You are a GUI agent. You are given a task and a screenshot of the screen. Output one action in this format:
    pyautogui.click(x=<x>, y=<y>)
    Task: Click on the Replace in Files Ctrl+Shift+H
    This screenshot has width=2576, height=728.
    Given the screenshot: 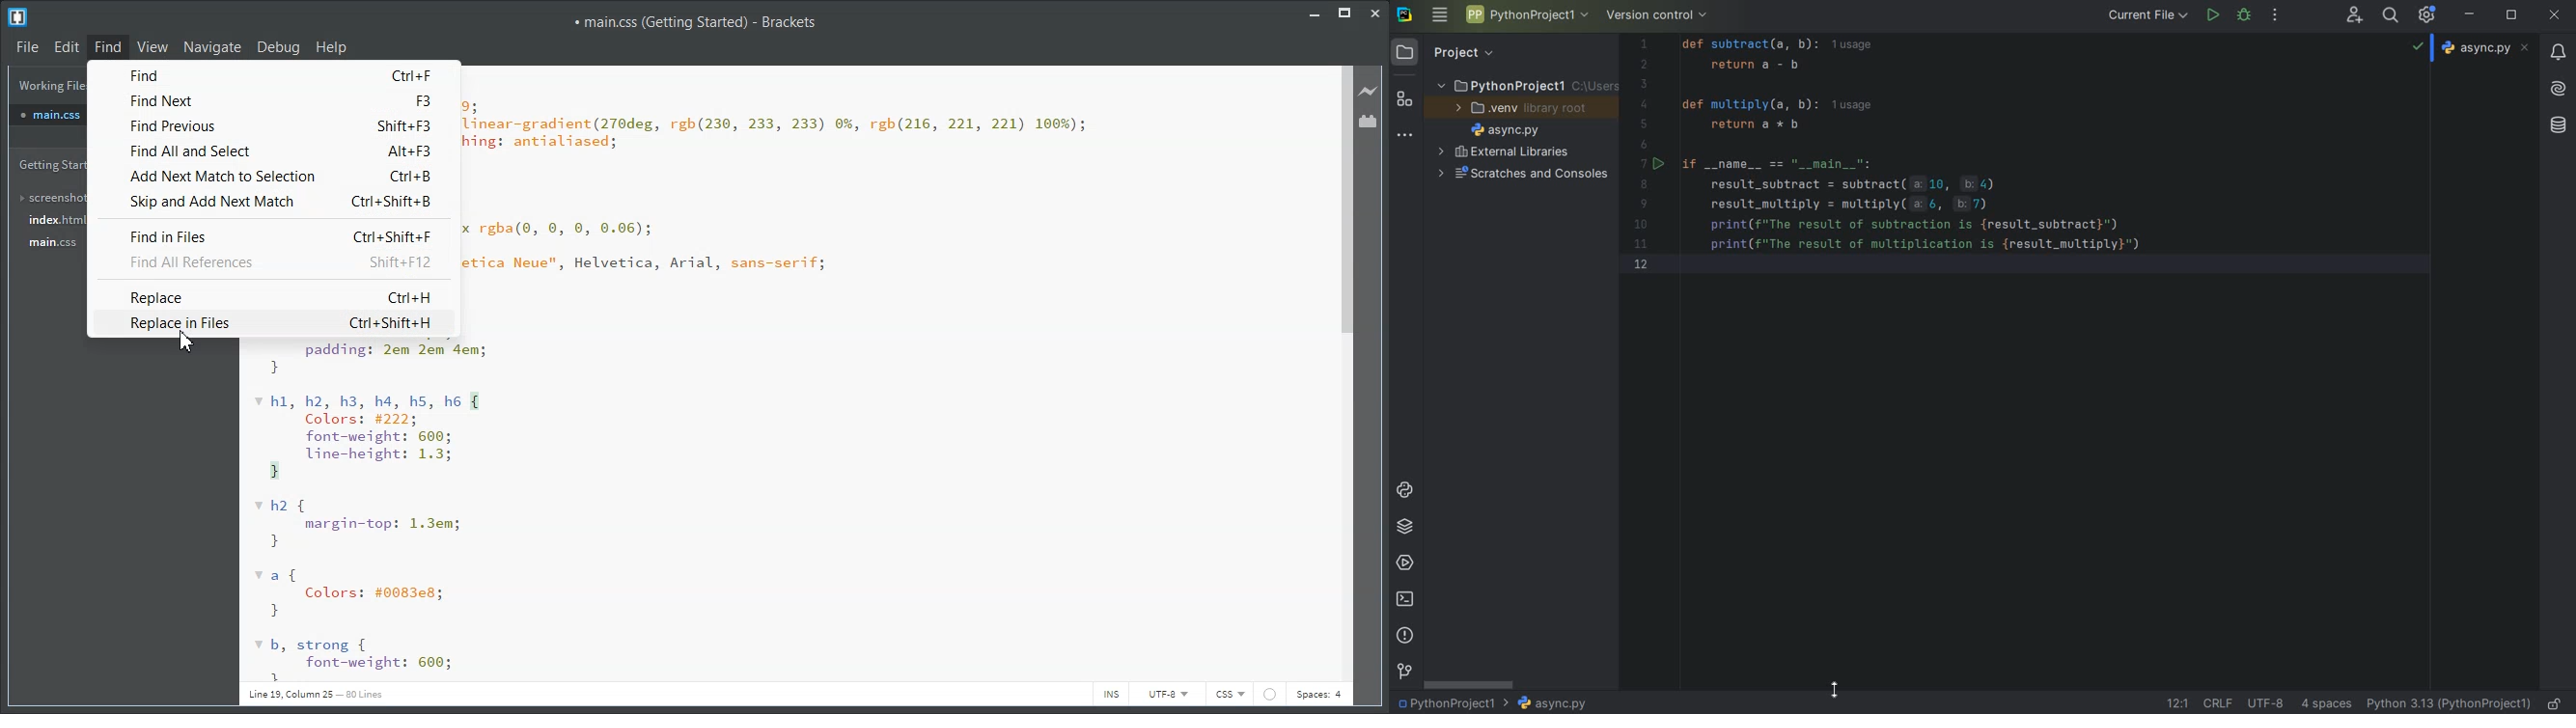 What is the action you would take?
    pyautogui.click(x=278, y=324)
    